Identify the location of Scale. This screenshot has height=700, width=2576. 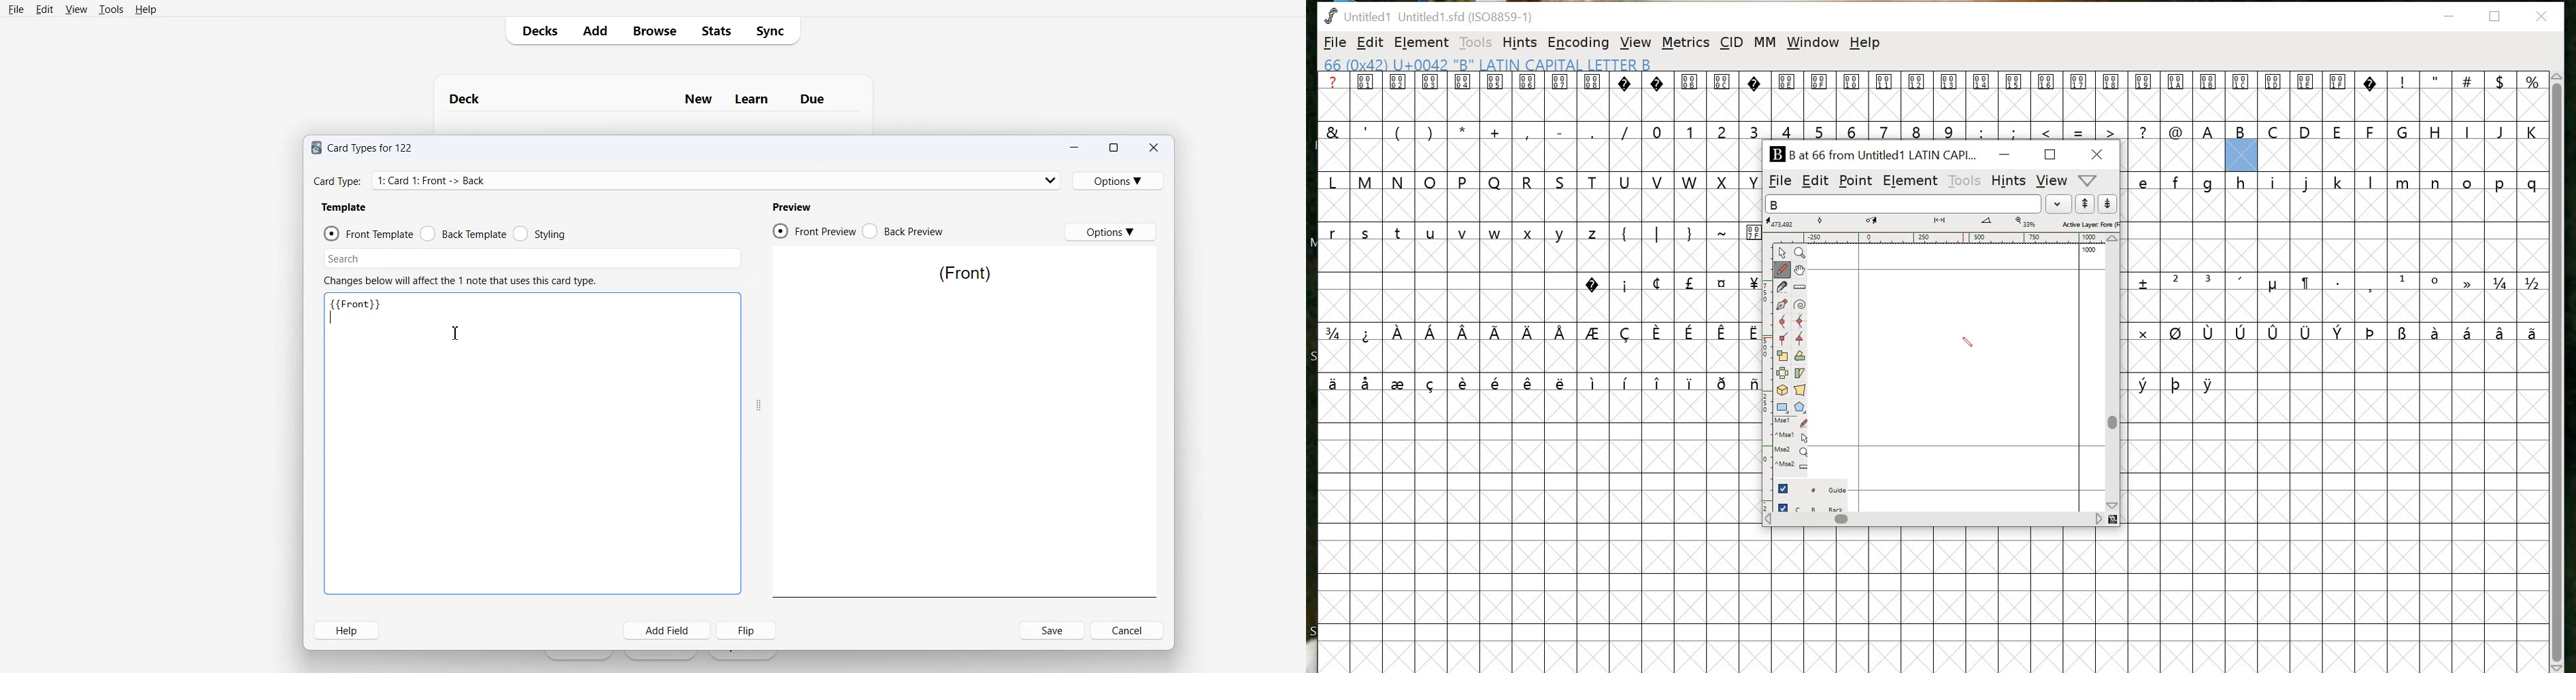
(1783, 358).